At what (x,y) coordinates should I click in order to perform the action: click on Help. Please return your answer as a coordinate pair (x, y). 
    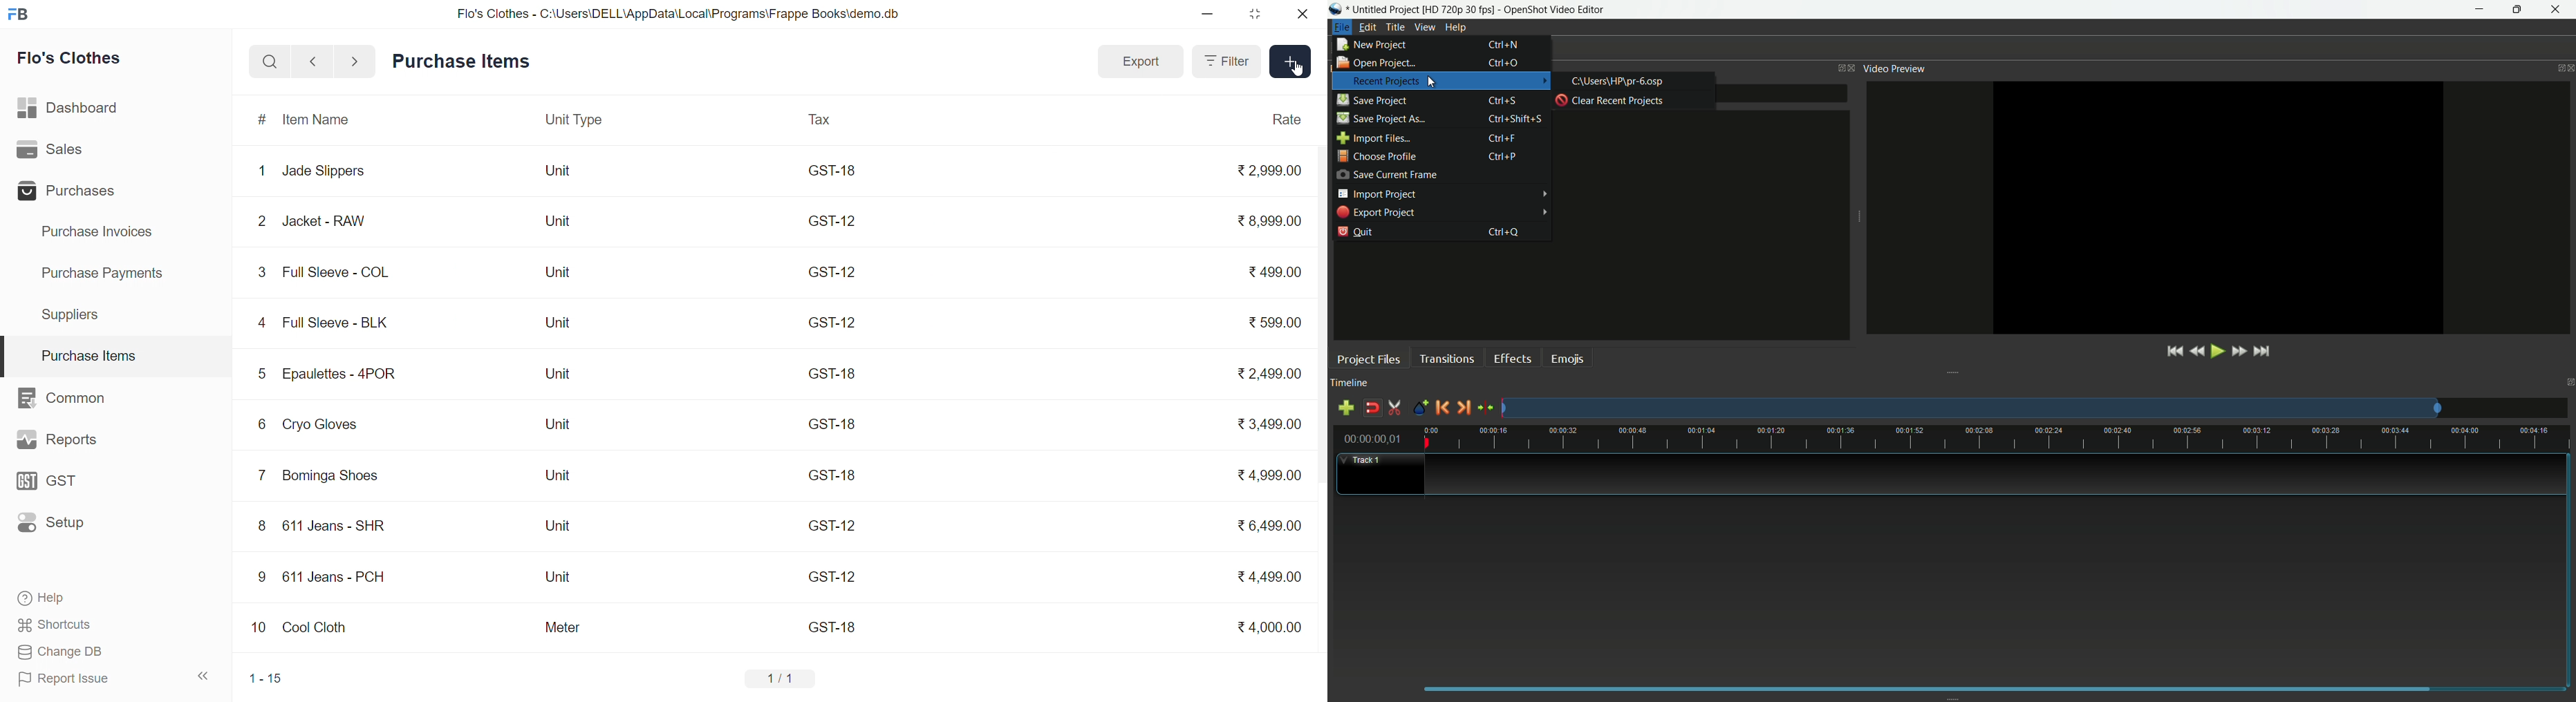
    Looking at the image, I should click on (1457, 27).